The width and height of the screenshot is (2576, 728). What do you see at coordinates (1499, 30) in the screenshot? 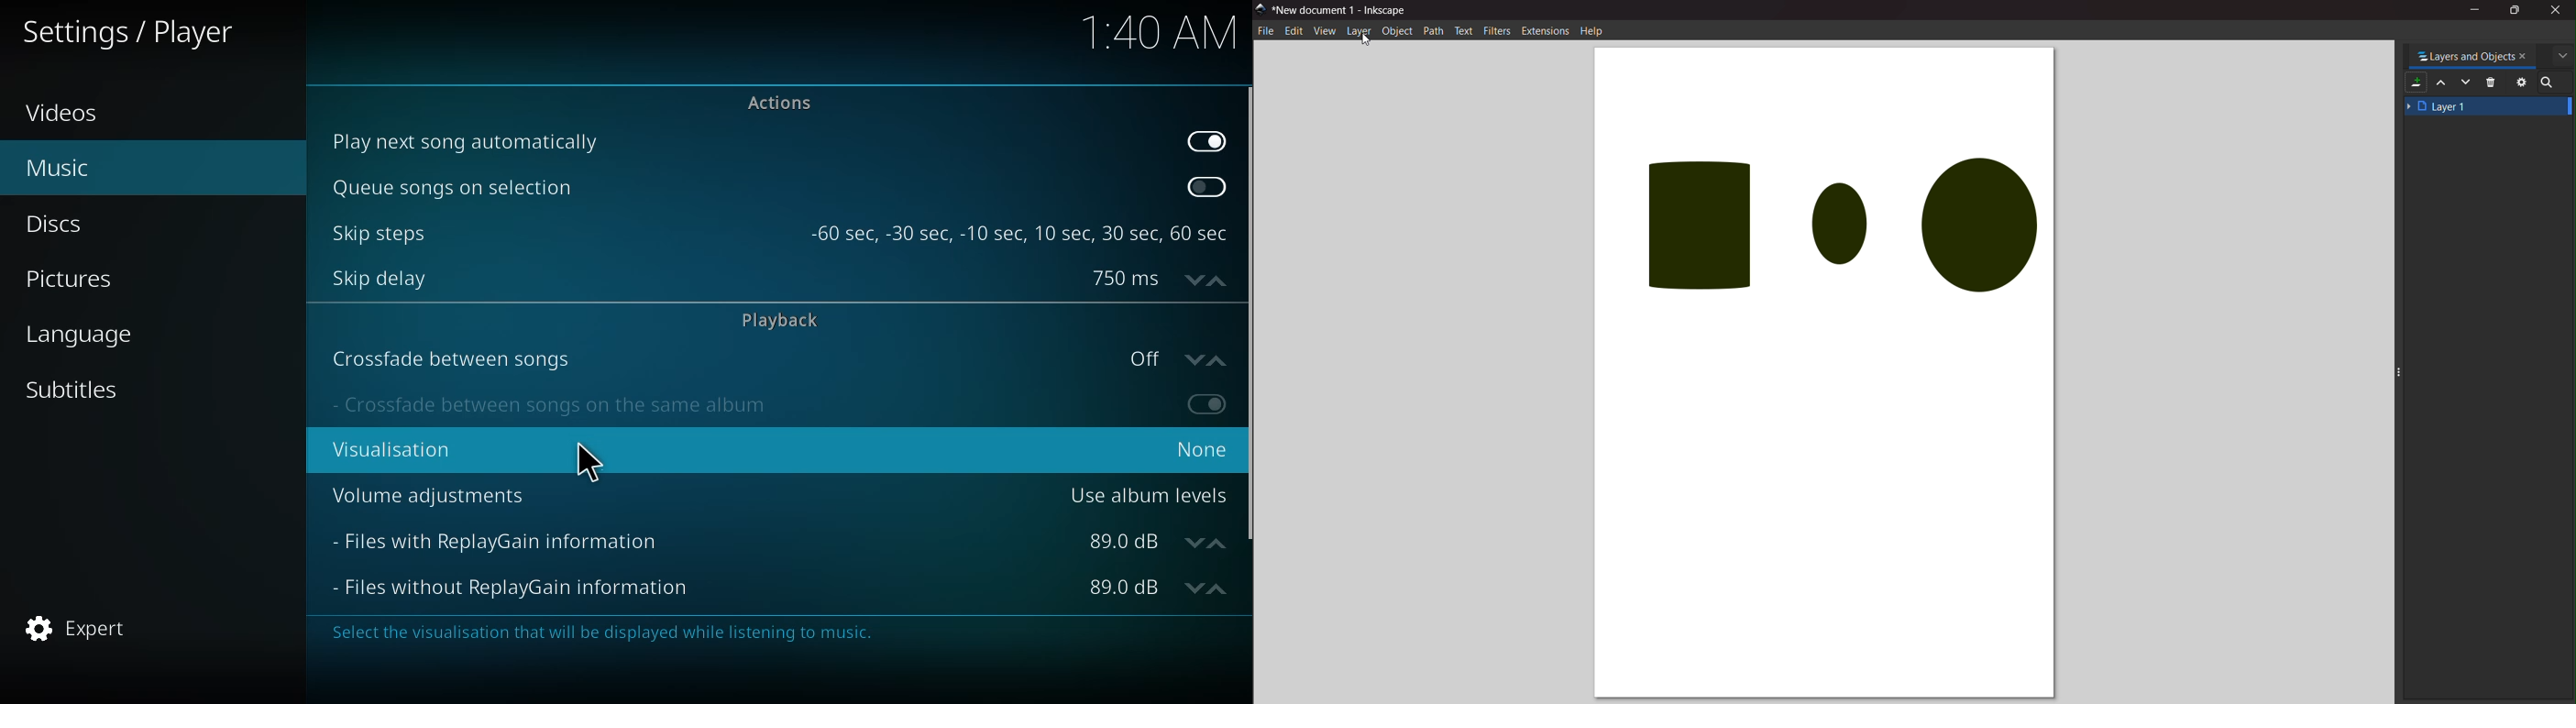
I see `filters` at bounding box center [1499, 30].